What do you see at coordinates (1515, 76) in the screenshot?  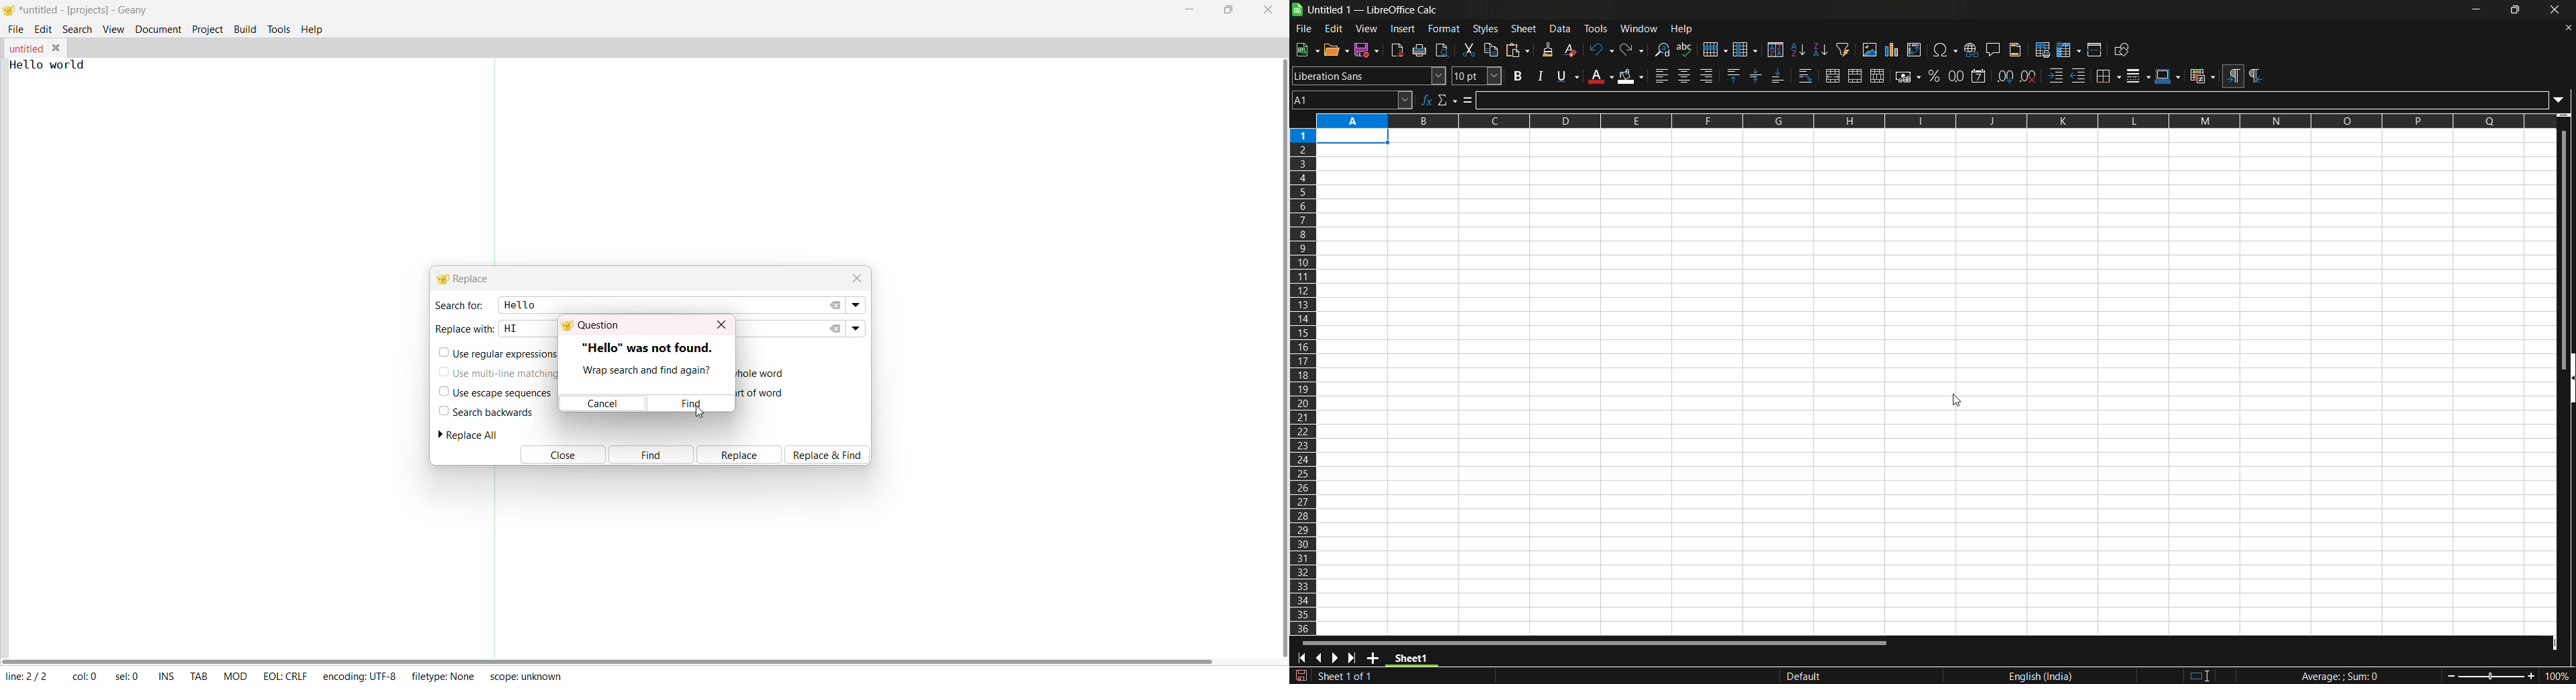 I see `bold` at bounding box center [1515, 76].